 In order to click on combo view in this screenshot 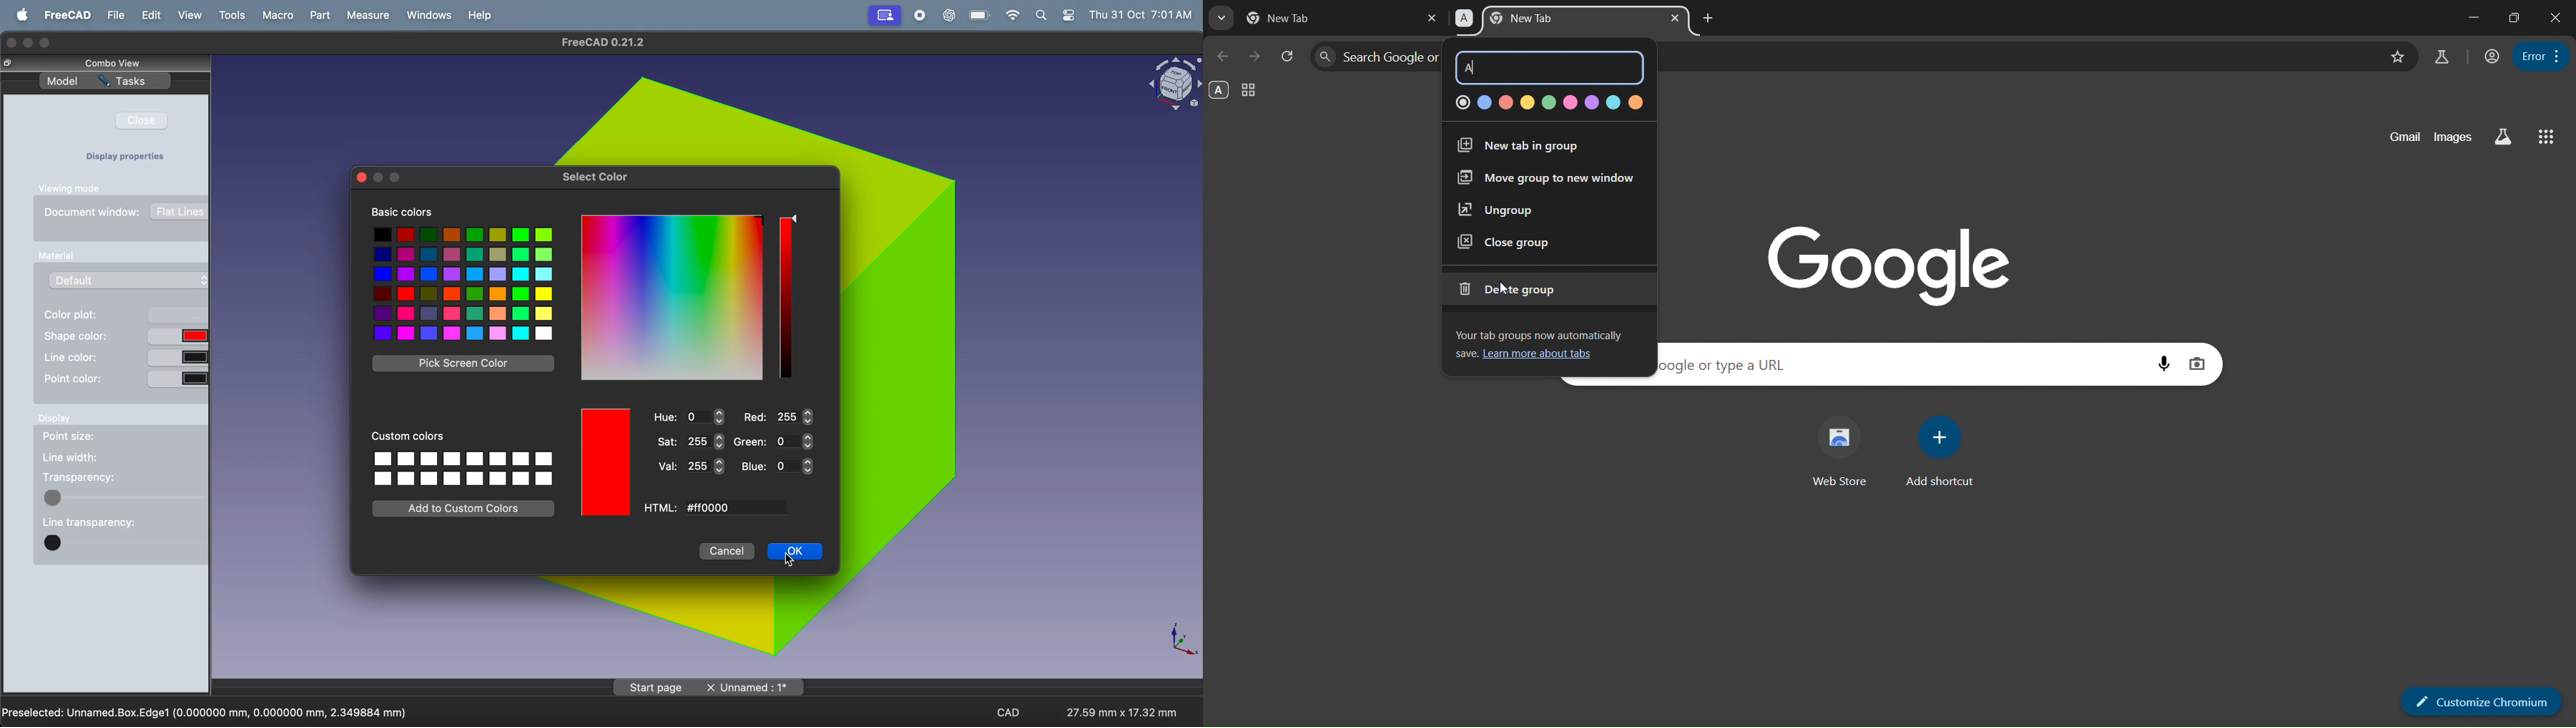, I will do `click(115, 63)`.